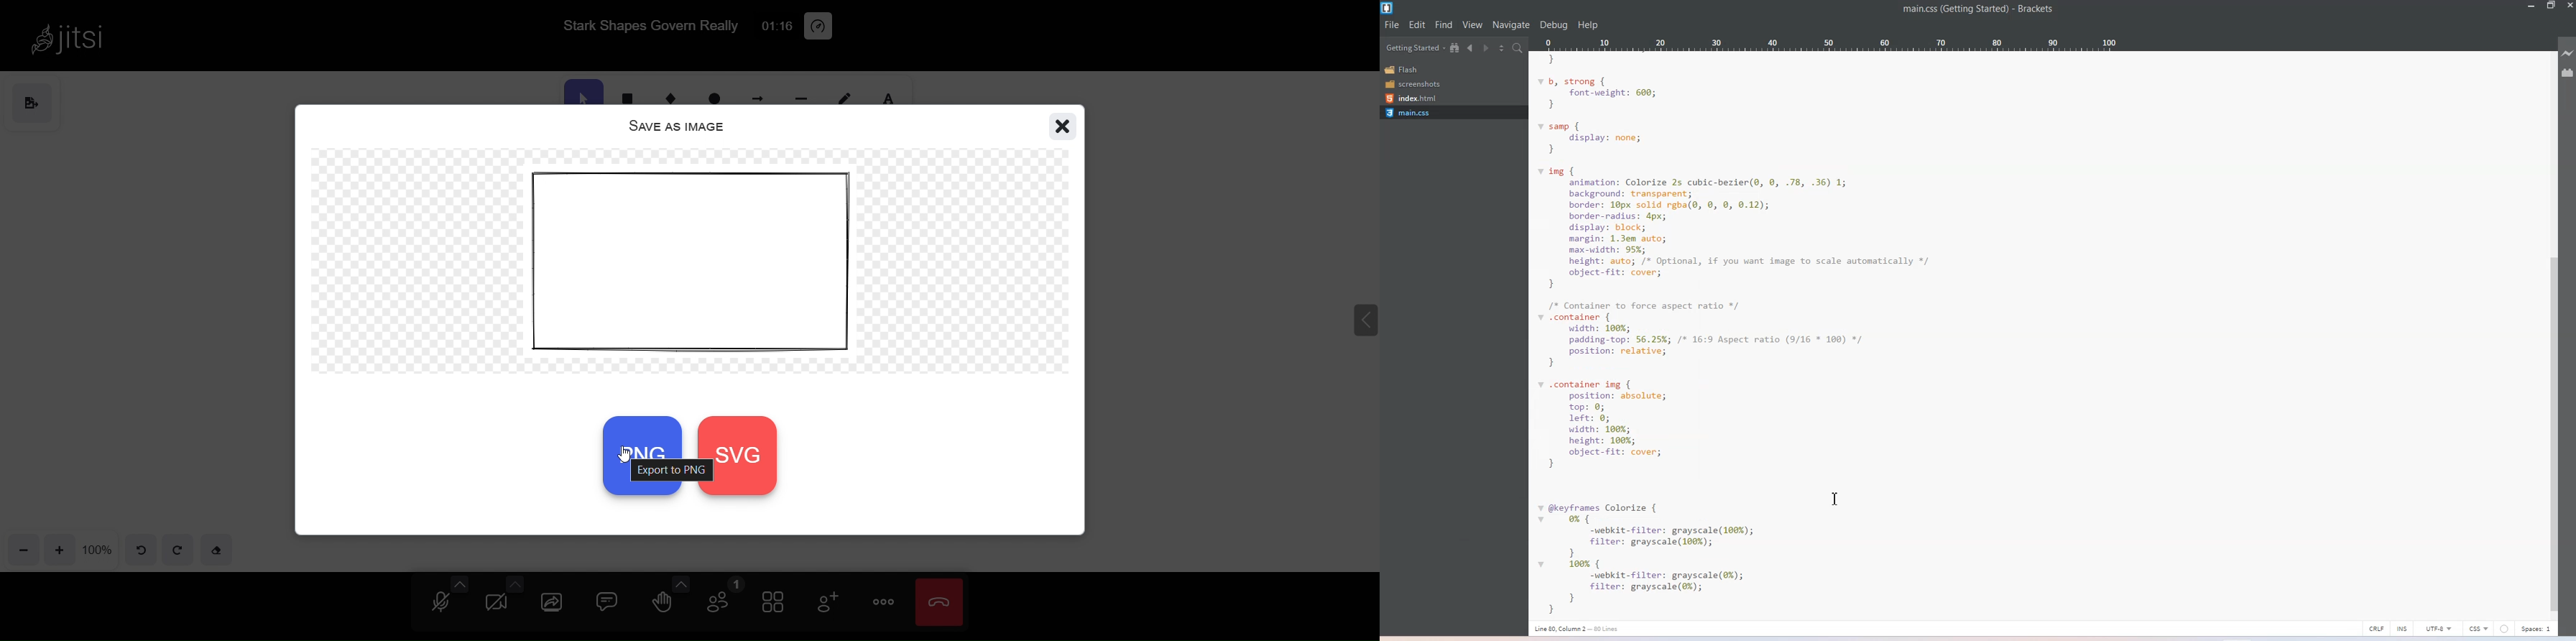  What do you see at coordinates (2440, 629) in the screenshot?
I see `UTF-8` at bounding box center [2440, 629].